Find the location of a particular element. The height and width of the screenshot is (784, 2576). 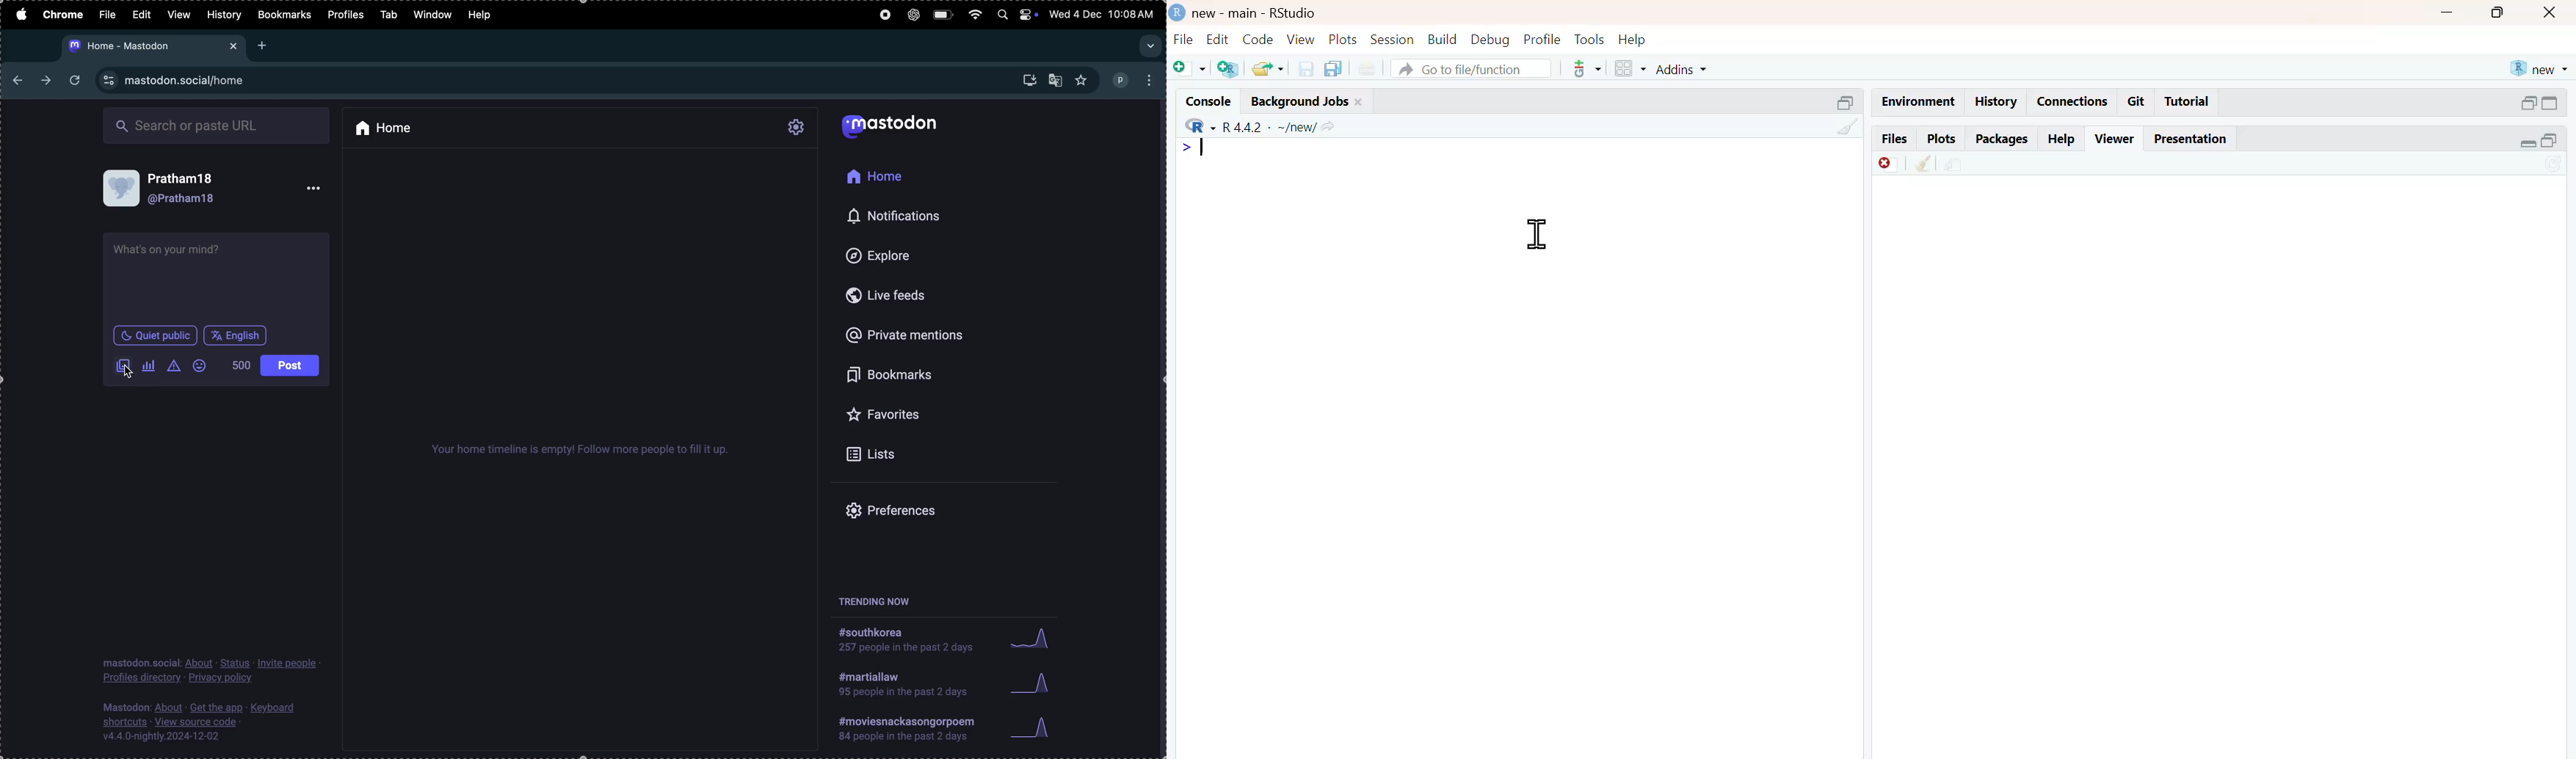

Home is located at coordinates (874, 178).